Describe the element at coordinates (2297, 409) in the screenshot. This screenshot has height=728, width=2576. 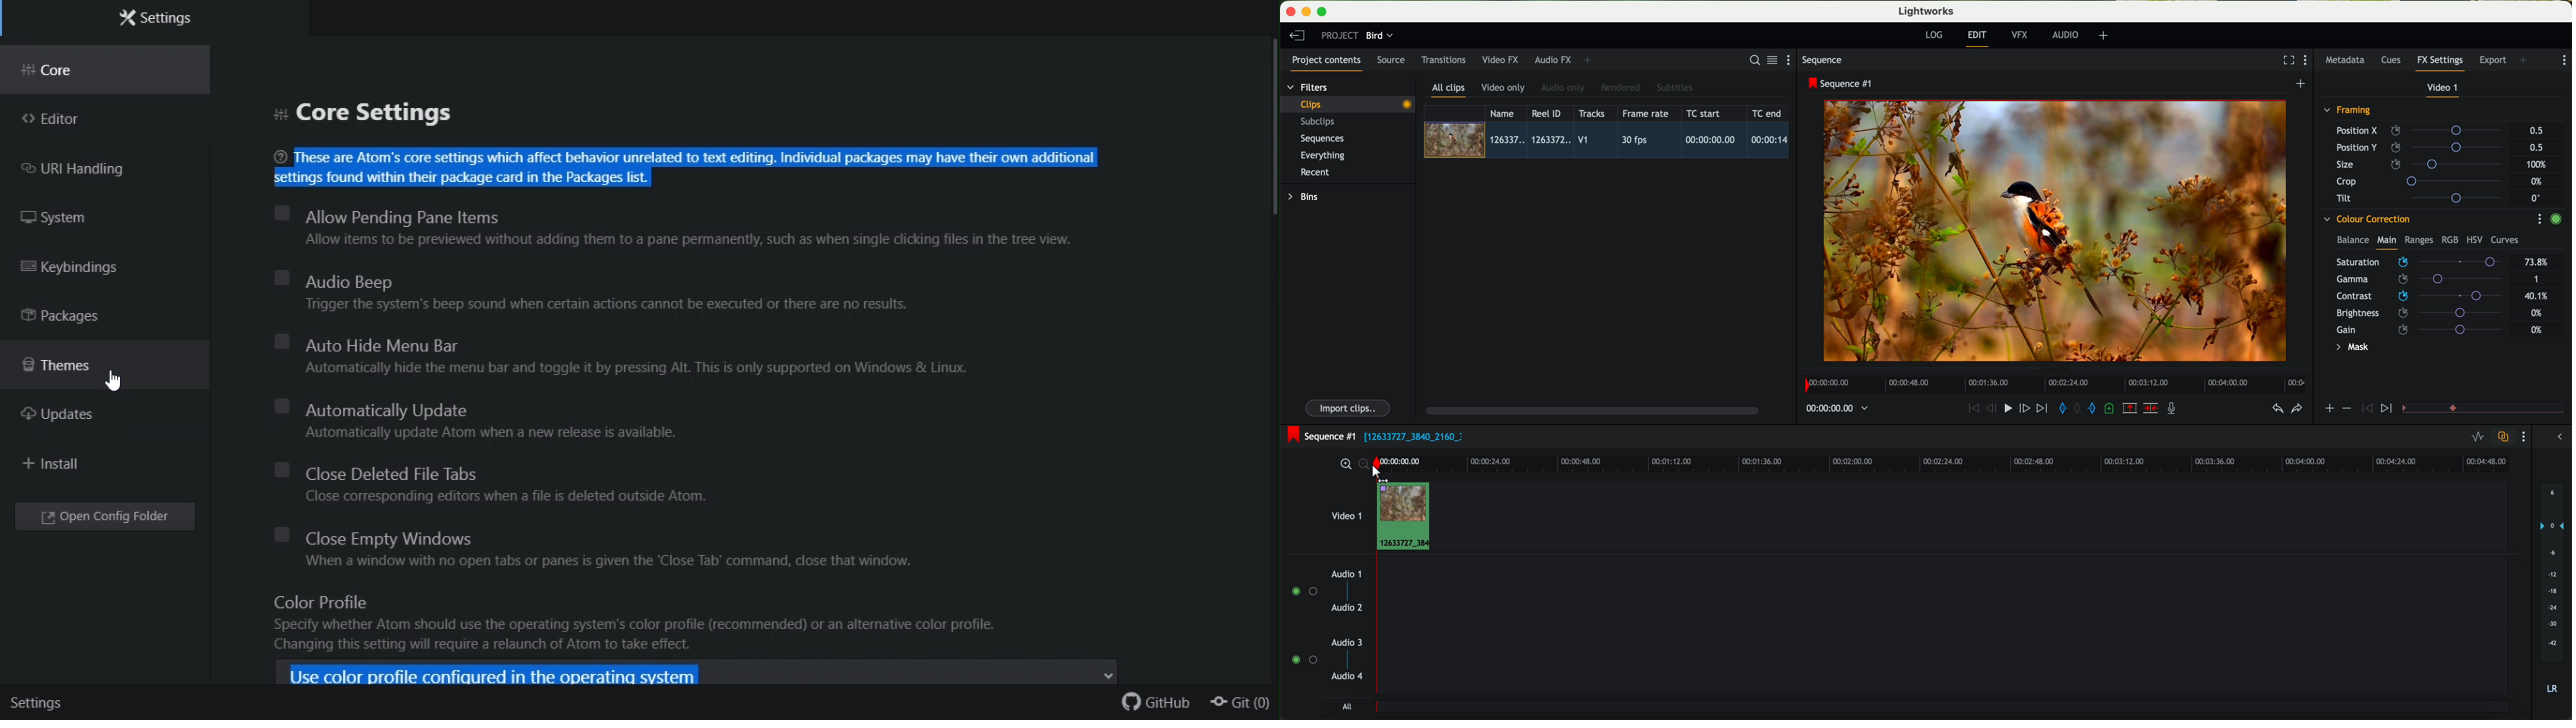
I see `redo` at that location.